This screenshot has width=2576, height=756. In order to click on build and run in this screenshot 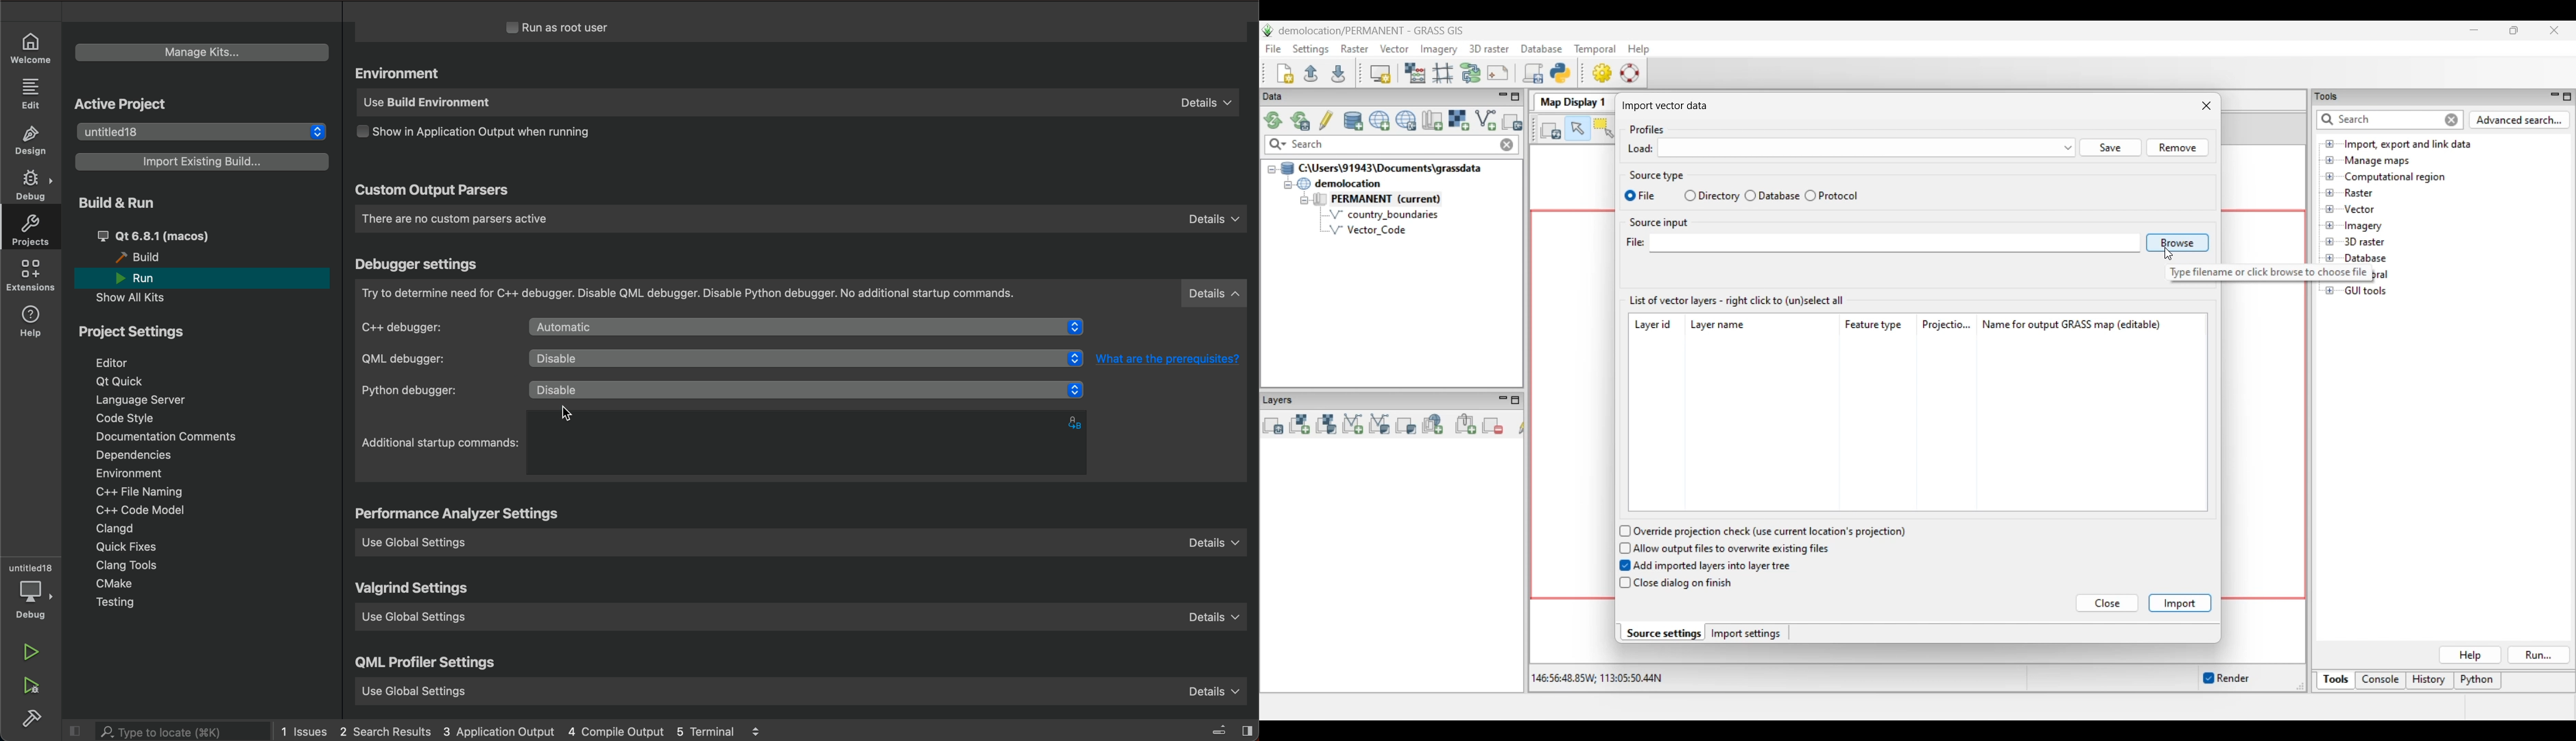, I will do `click(115, 202)`.